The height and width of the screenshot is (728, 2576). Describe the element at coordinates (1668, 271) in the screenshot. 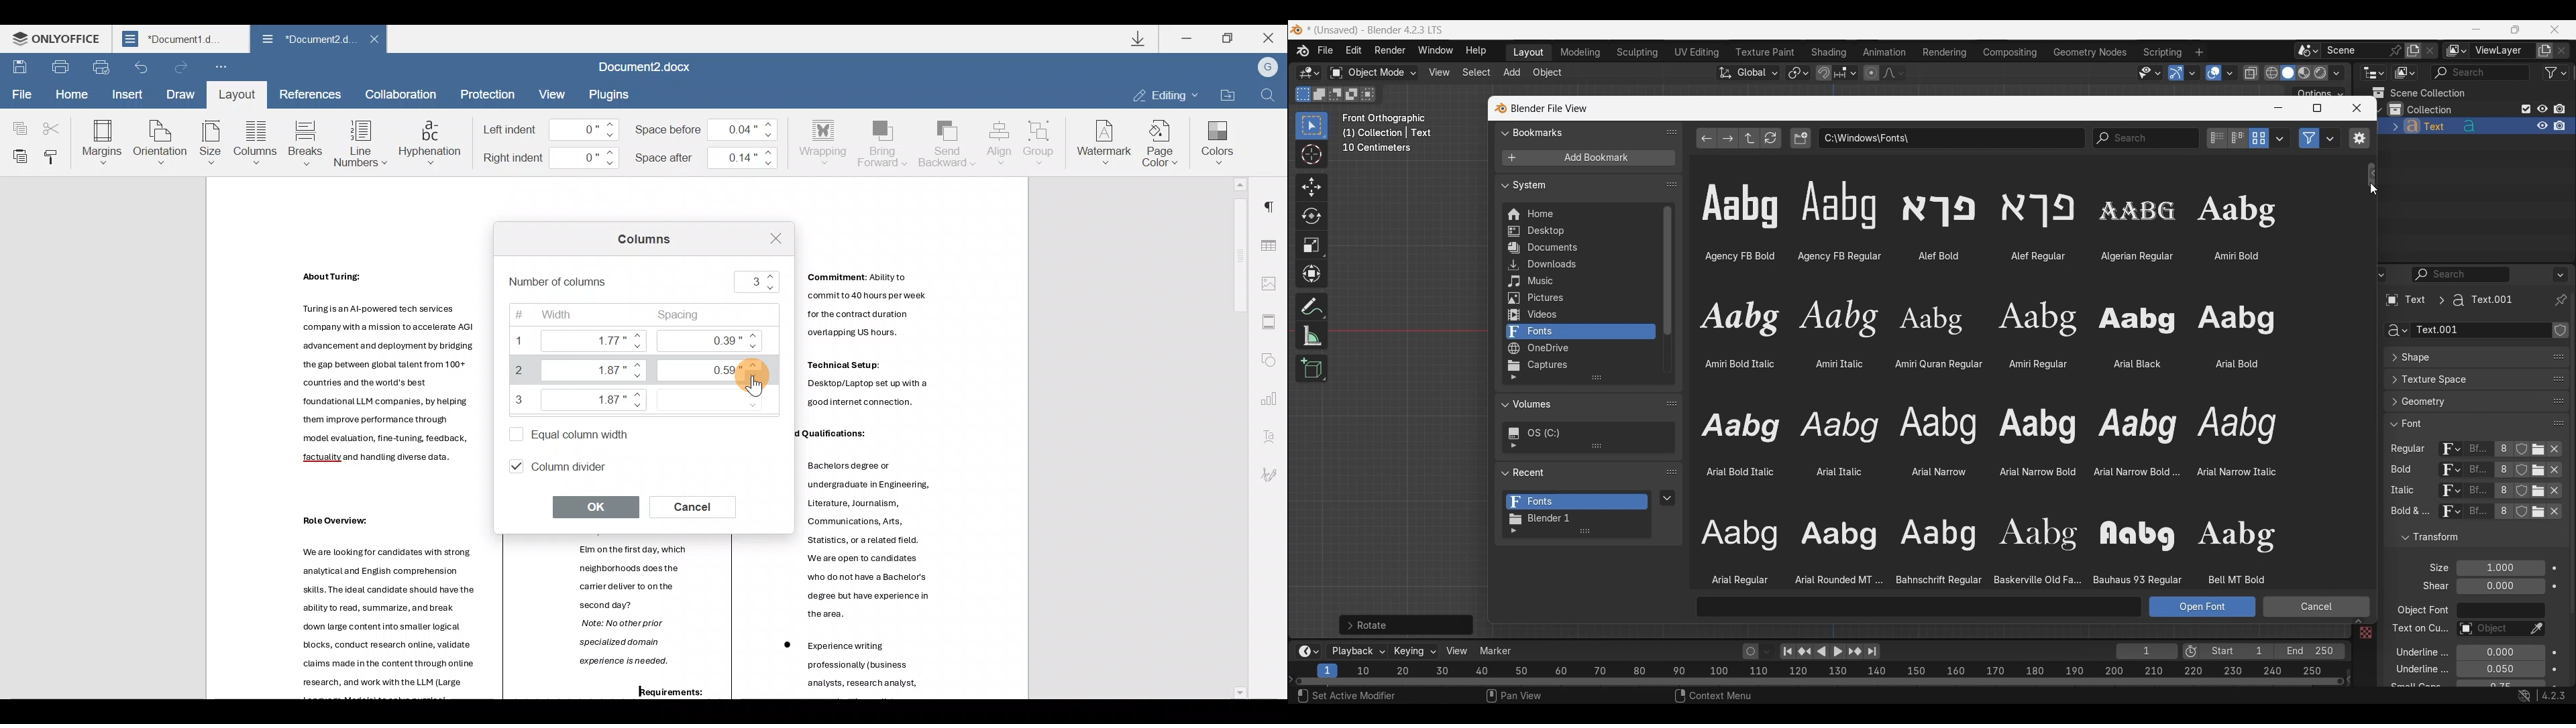

I see `Vertical slide bar` at that location.